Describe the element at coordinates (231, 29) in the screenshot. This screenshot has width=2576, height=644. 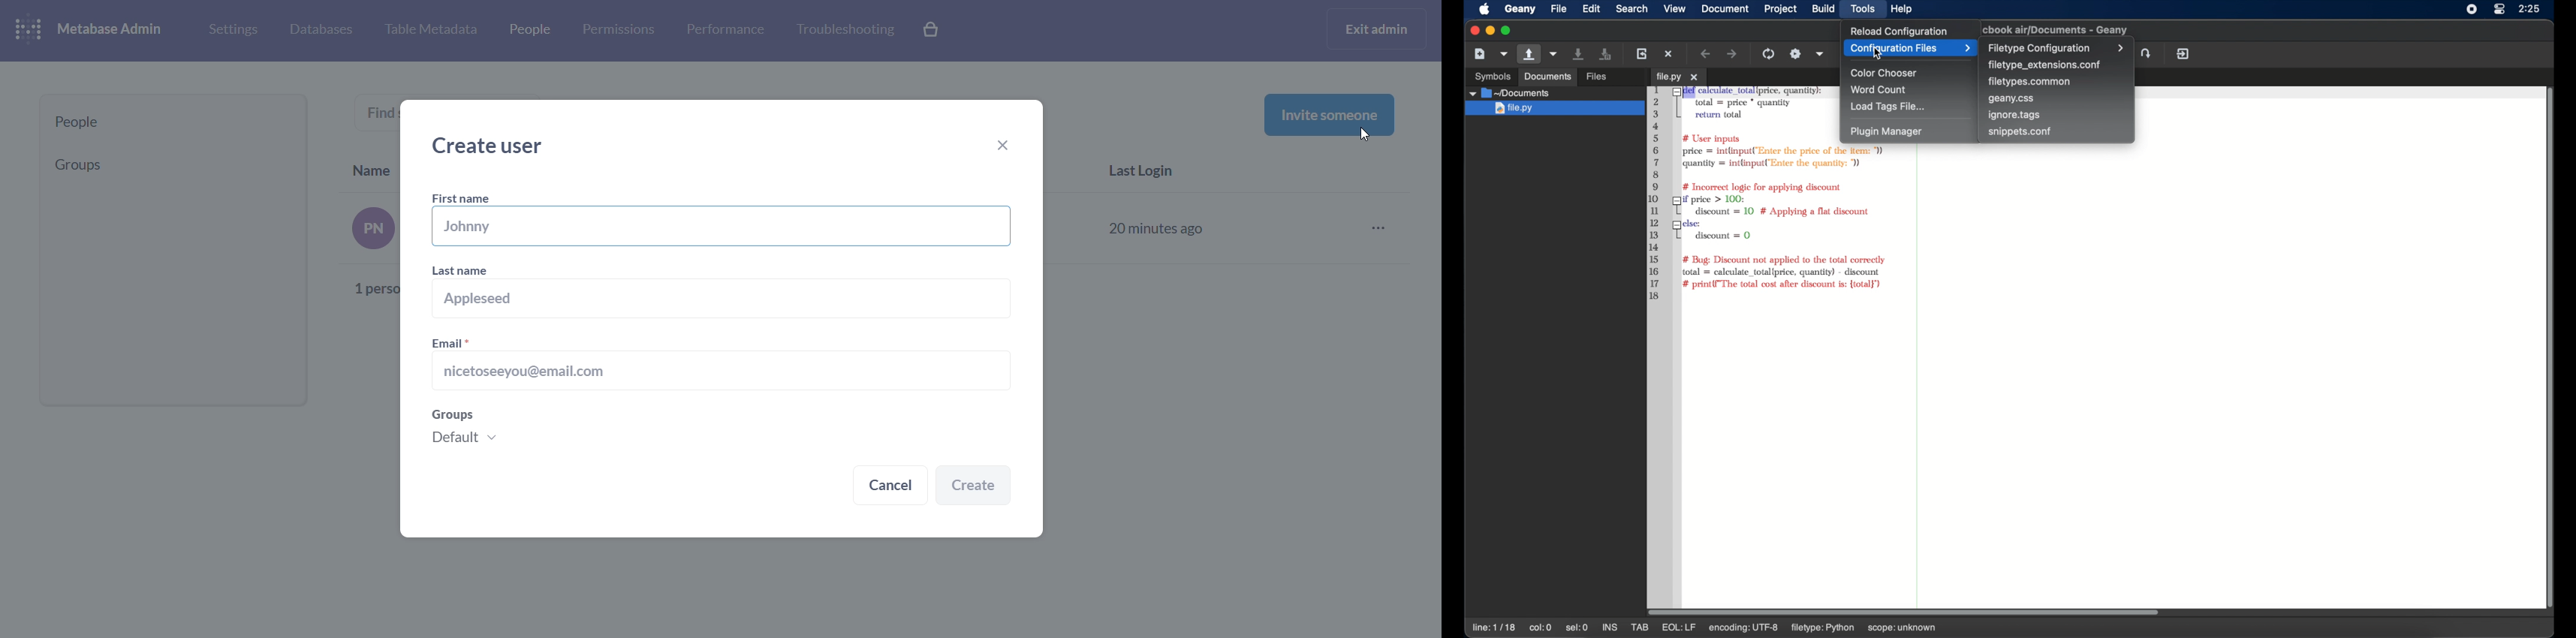
I see `settings` at that location.